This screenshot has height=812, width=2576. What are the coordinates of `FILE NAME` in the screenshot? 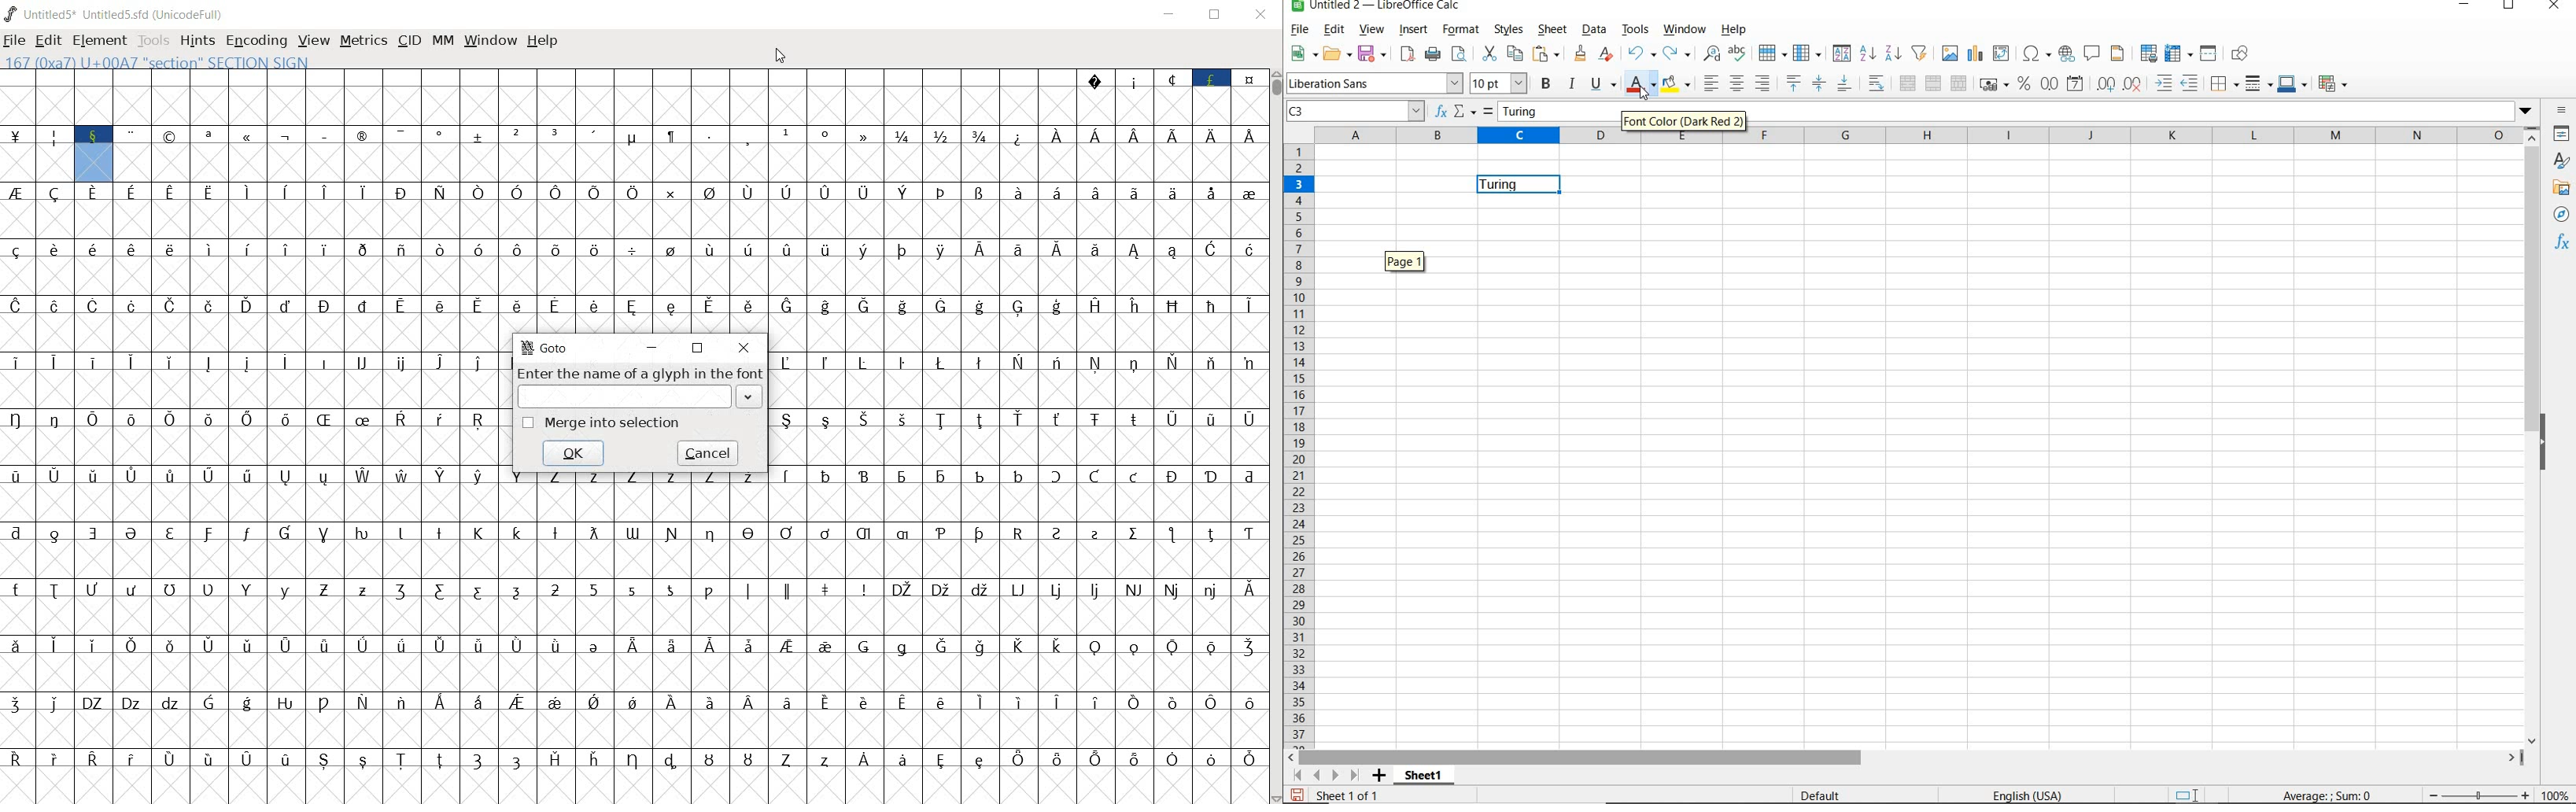 It's located at (1374, 7).